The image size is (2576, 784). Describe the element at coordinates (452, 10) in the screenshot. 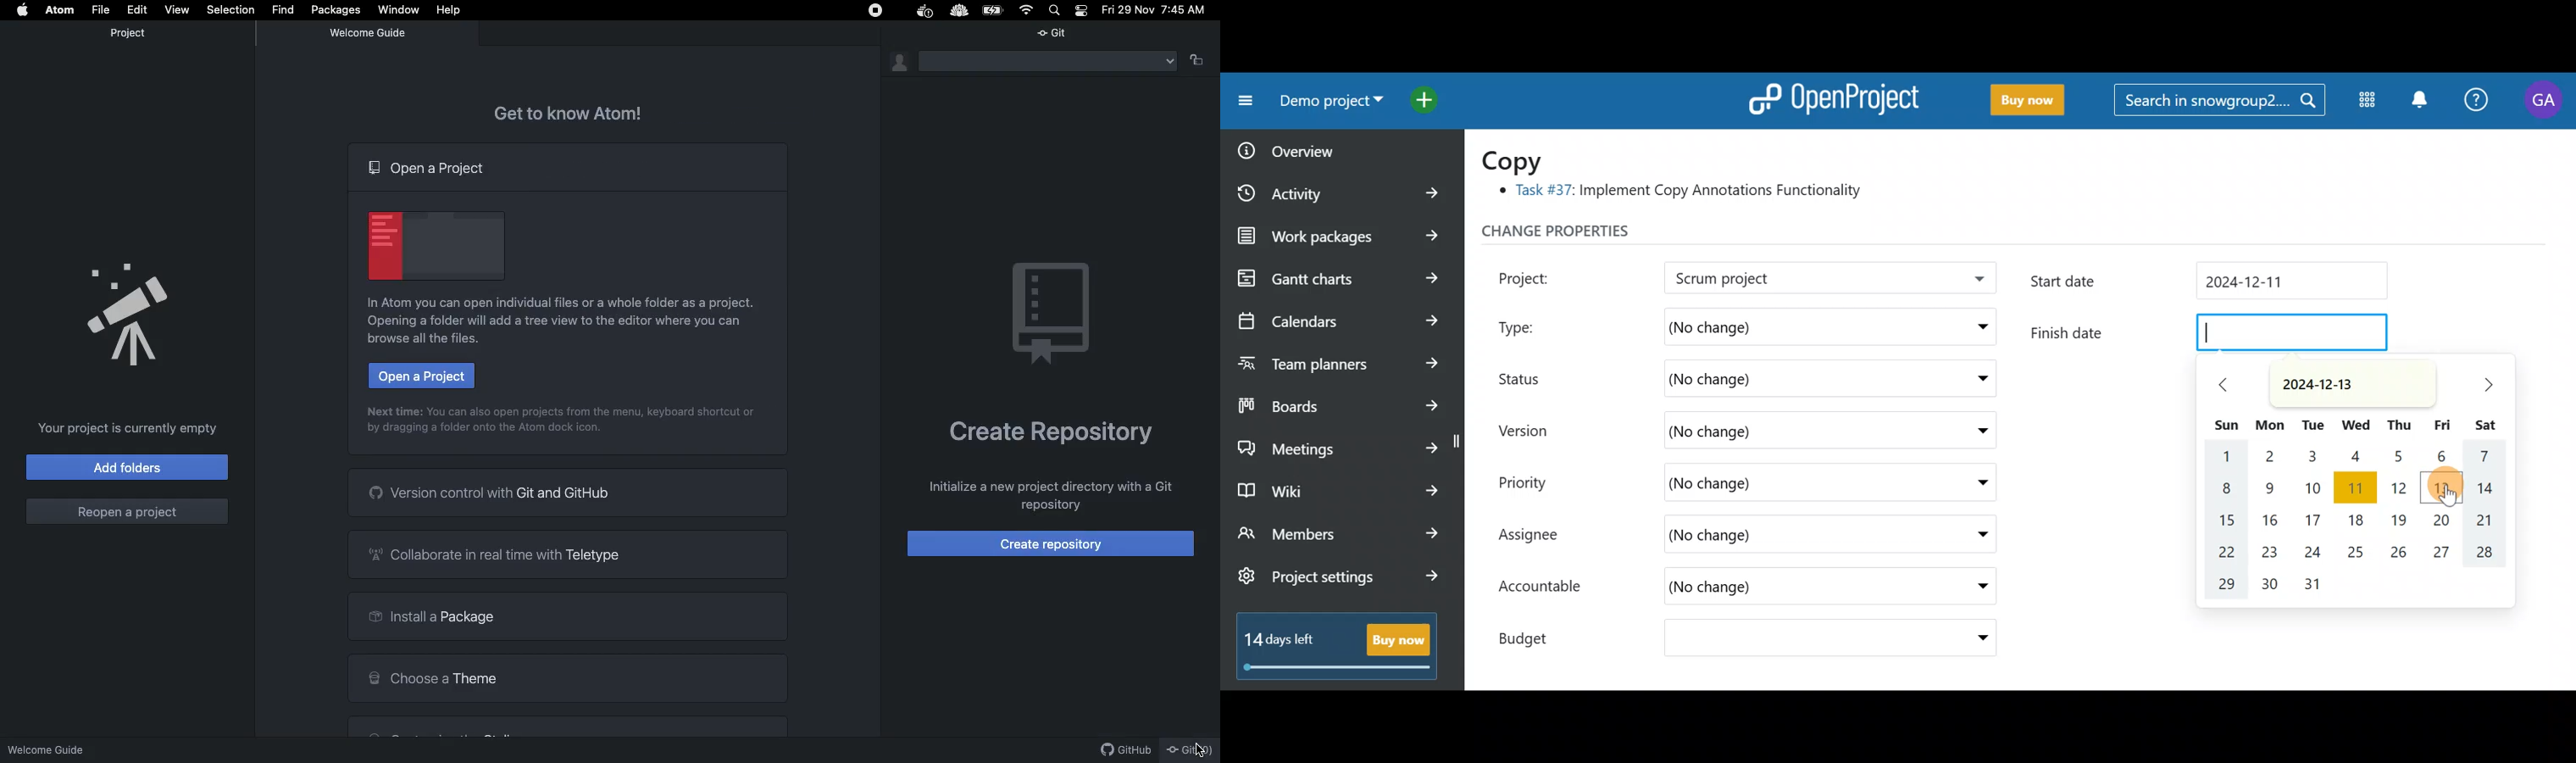

I see `Help` at that location.